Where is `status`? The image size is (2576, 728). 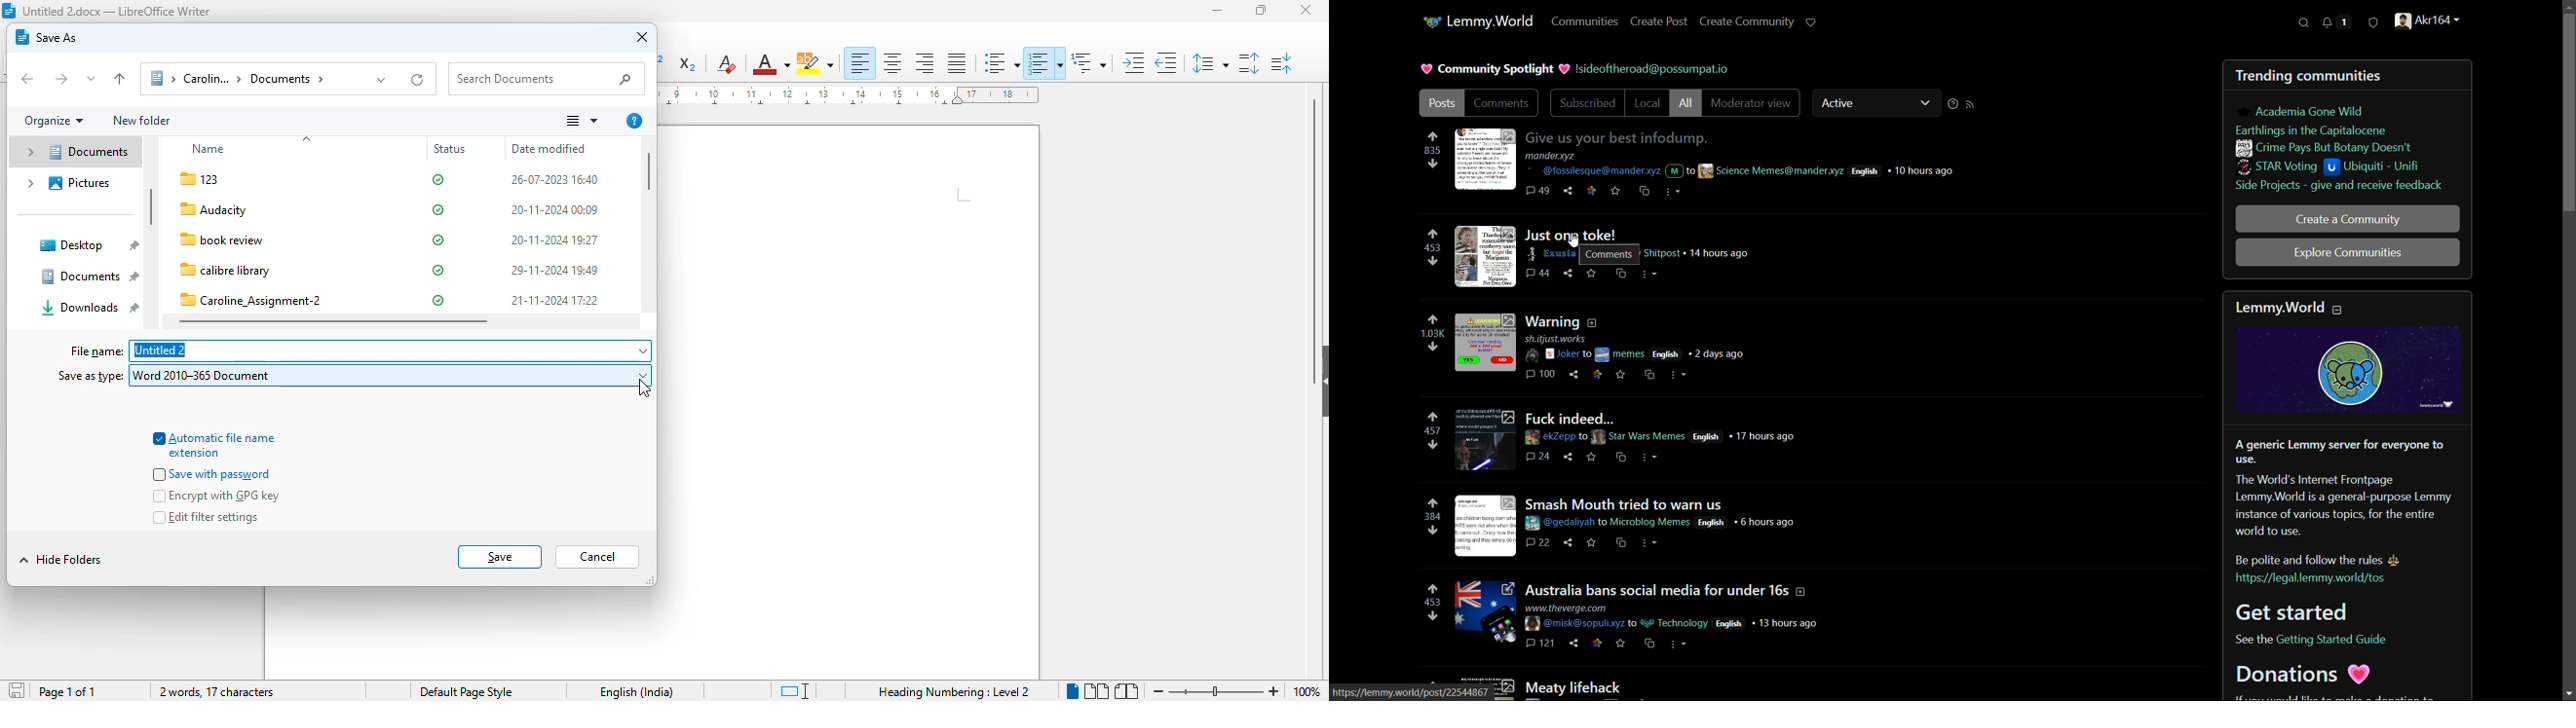
status is located at coordinates (438, 240).